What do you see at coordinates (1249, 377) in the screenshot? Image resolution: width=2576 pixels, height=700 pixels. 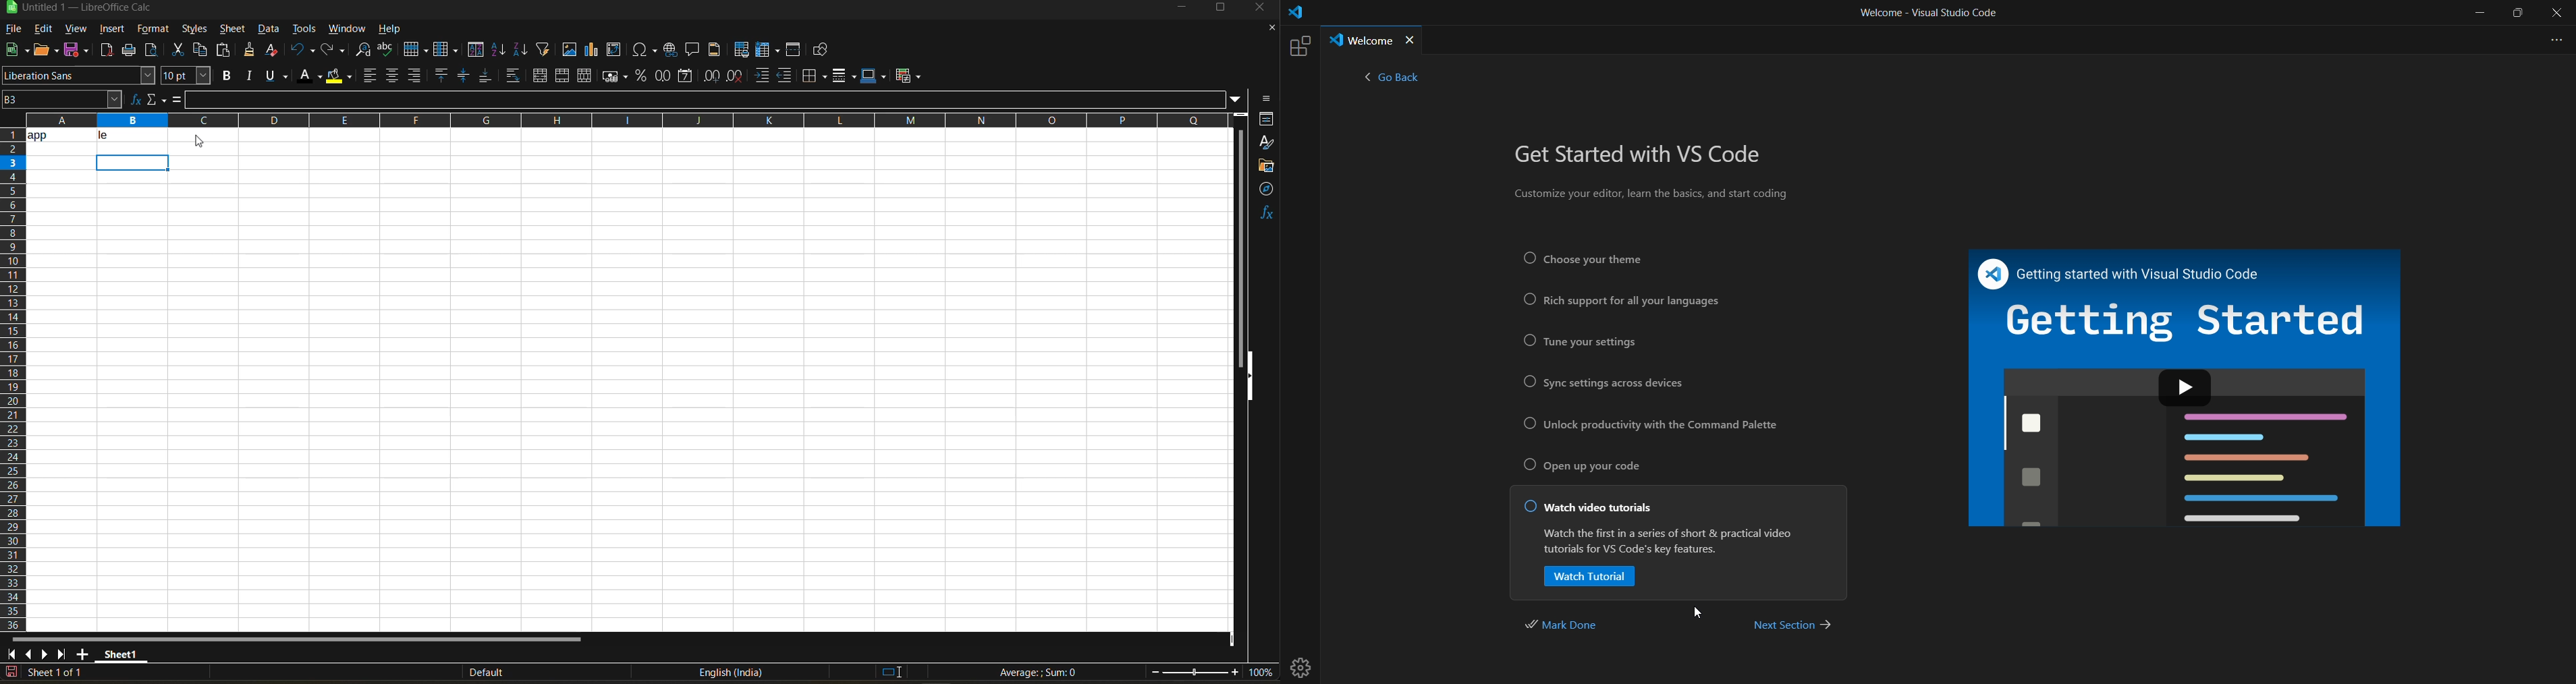 I see `hide` at bounding box center [1249, 377].